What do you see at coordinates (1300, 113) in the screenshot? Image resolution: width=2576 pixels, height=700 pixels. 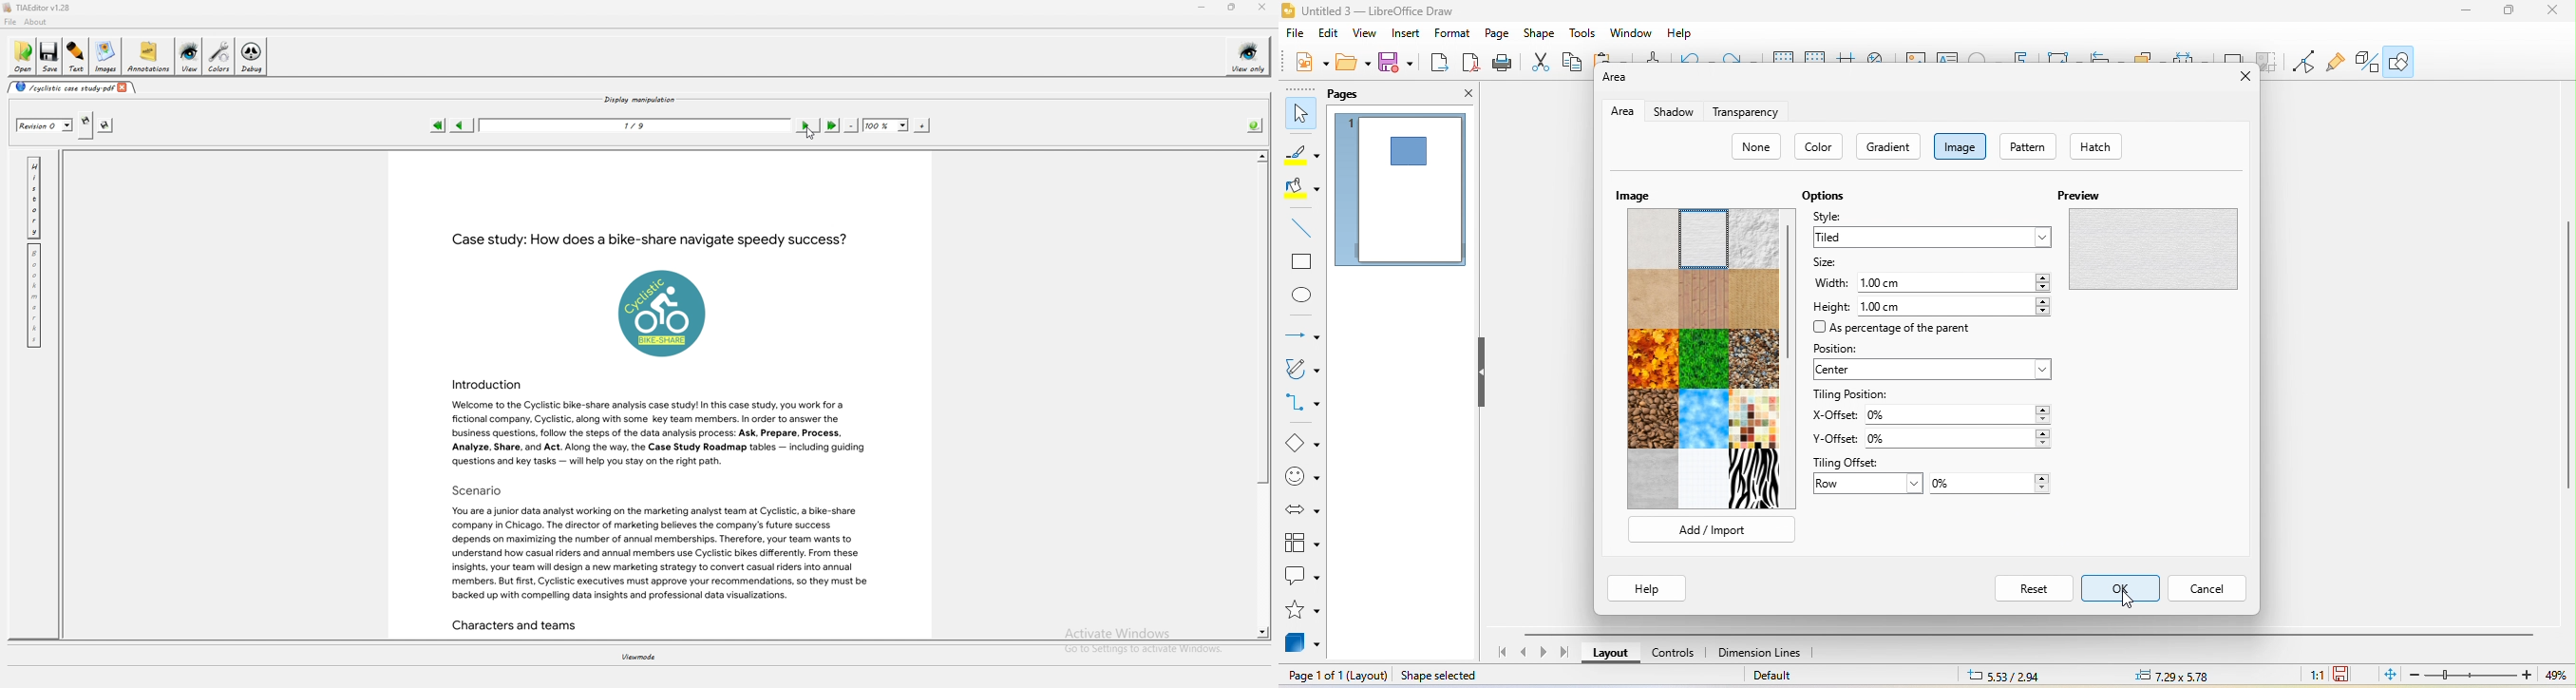 I see `select` at bounding box center [1300, 113].